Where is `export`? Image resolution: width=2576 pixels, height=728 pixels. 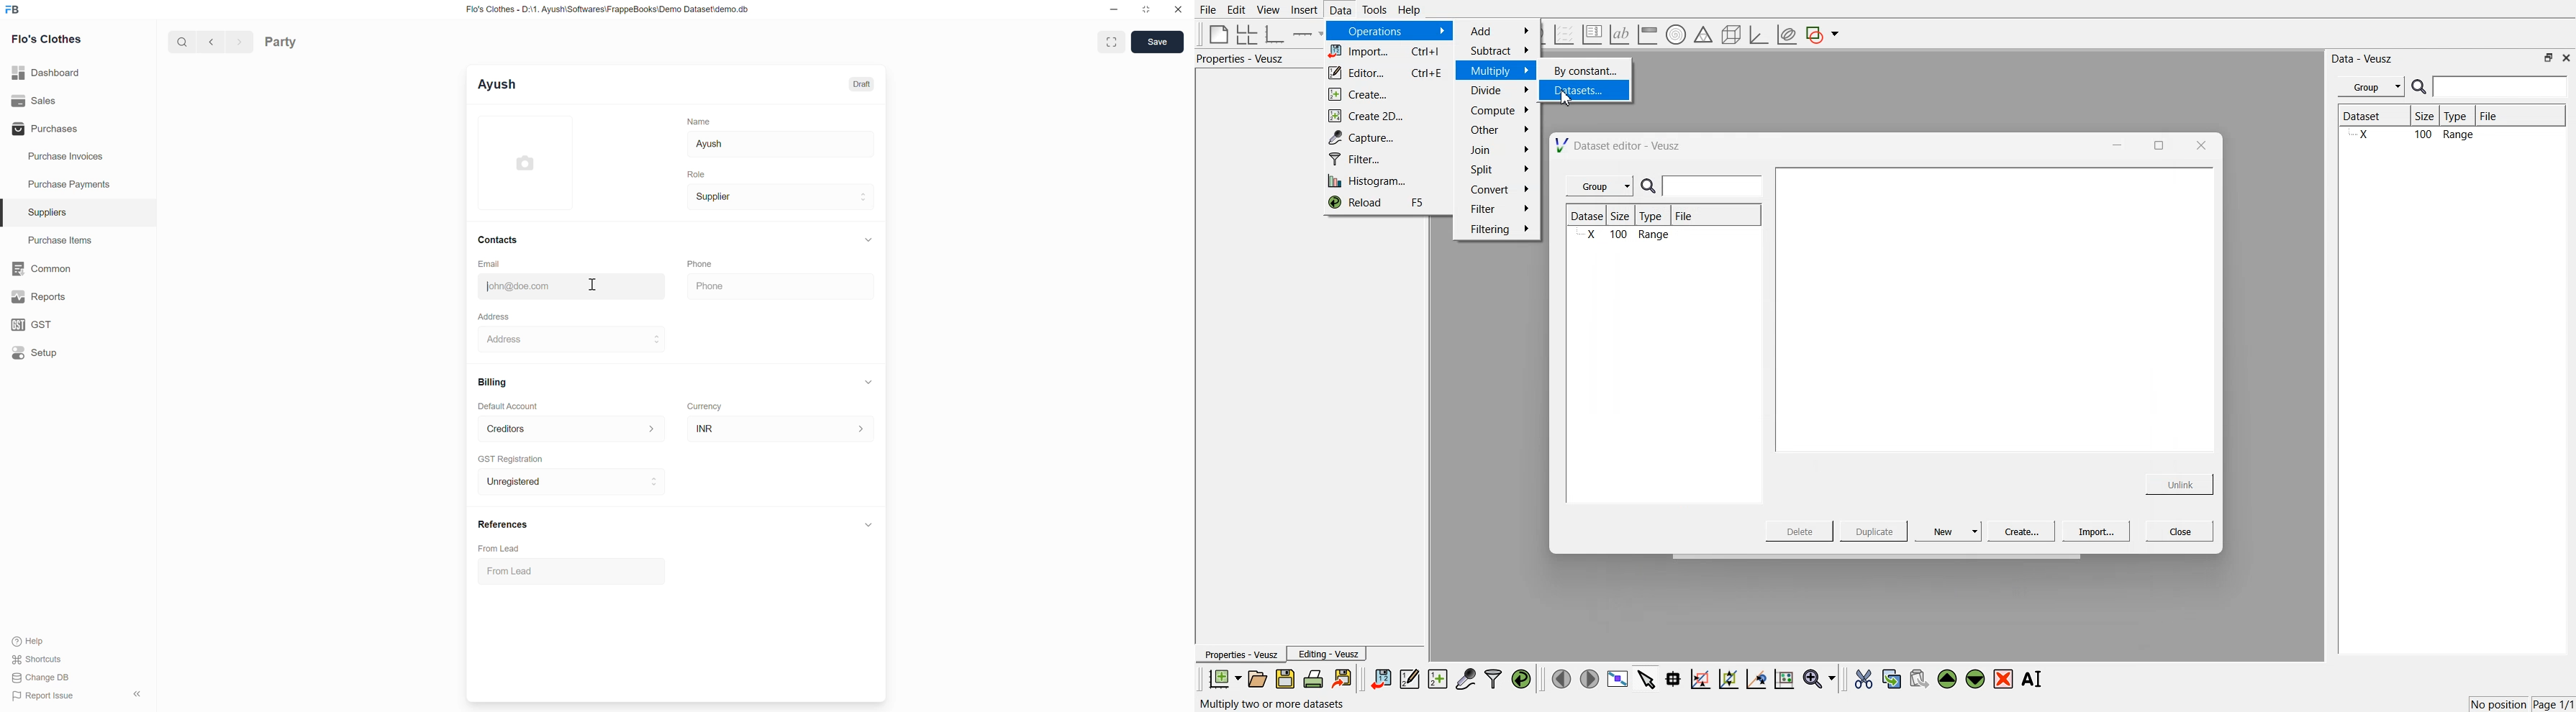
export is located at coordinates (1343, 678).